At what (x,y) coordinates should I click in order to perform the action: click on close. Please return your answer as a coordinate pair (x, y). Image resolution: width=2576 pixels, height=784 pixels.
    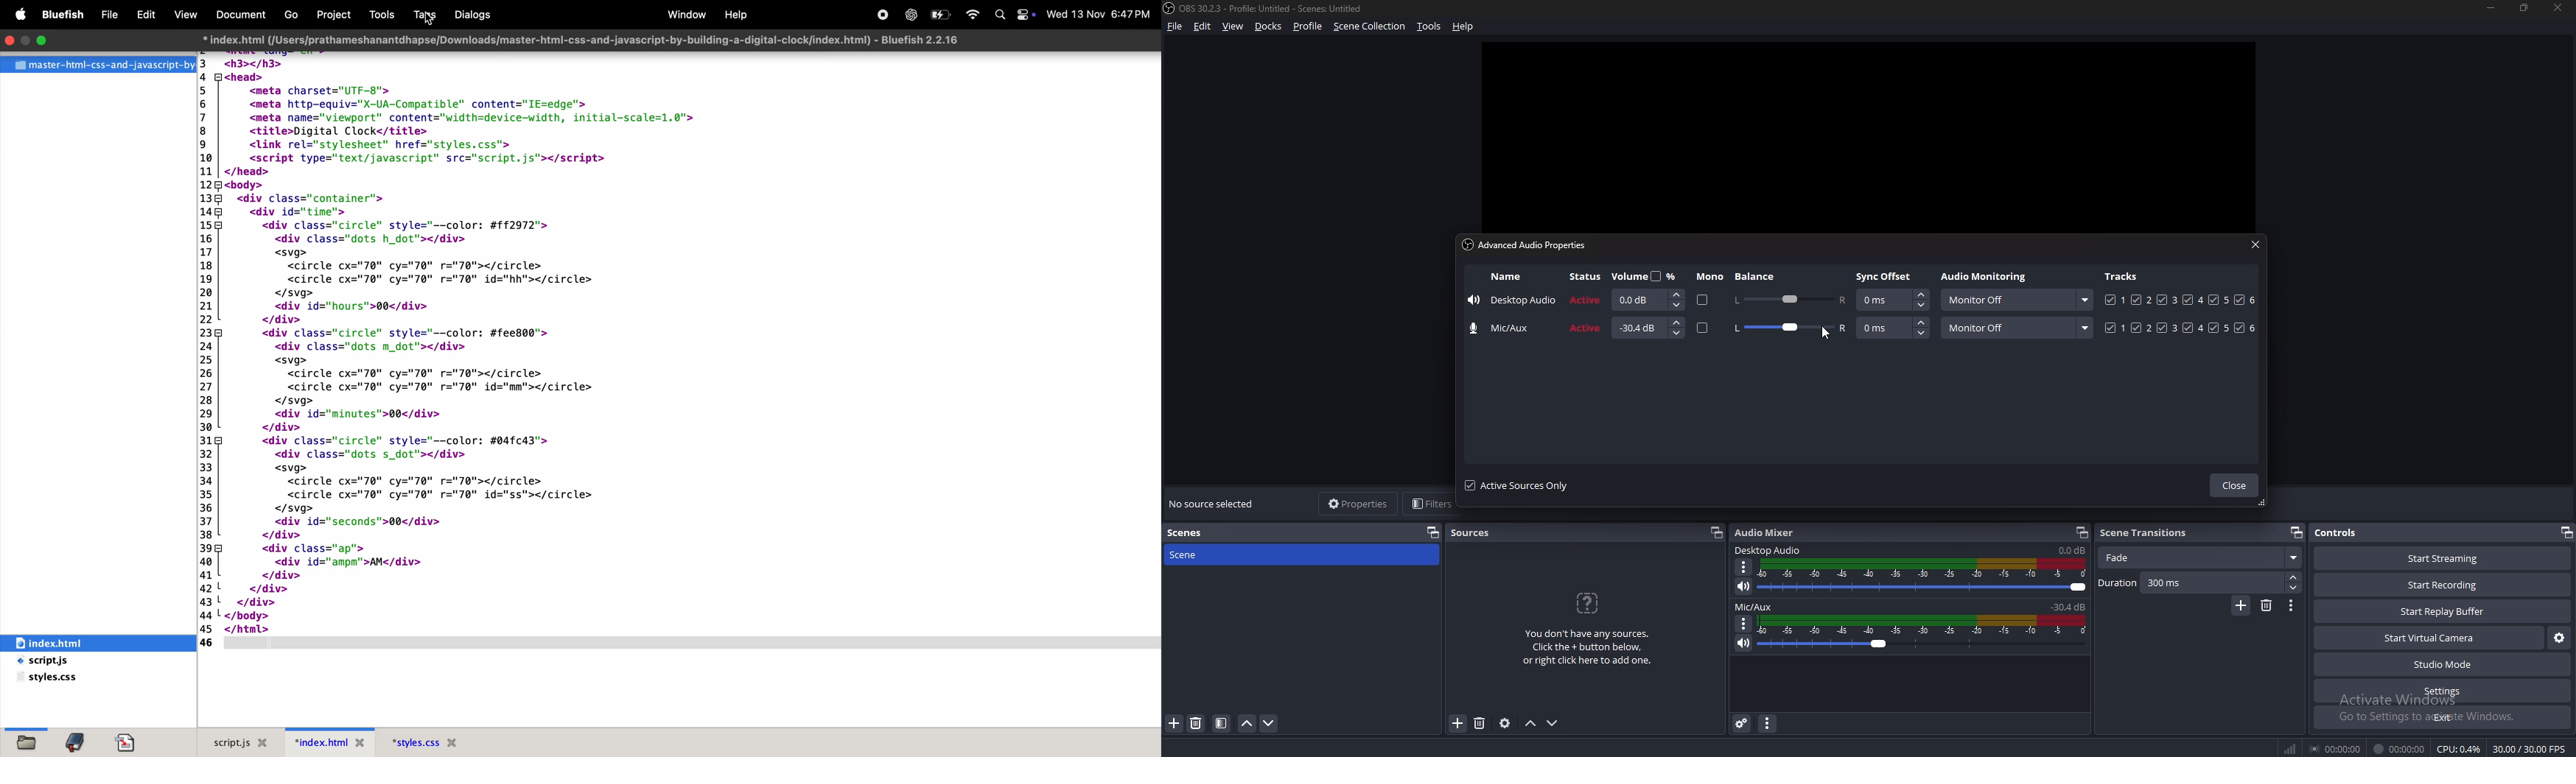
    Looking at the image, I should click on (2236, 486).